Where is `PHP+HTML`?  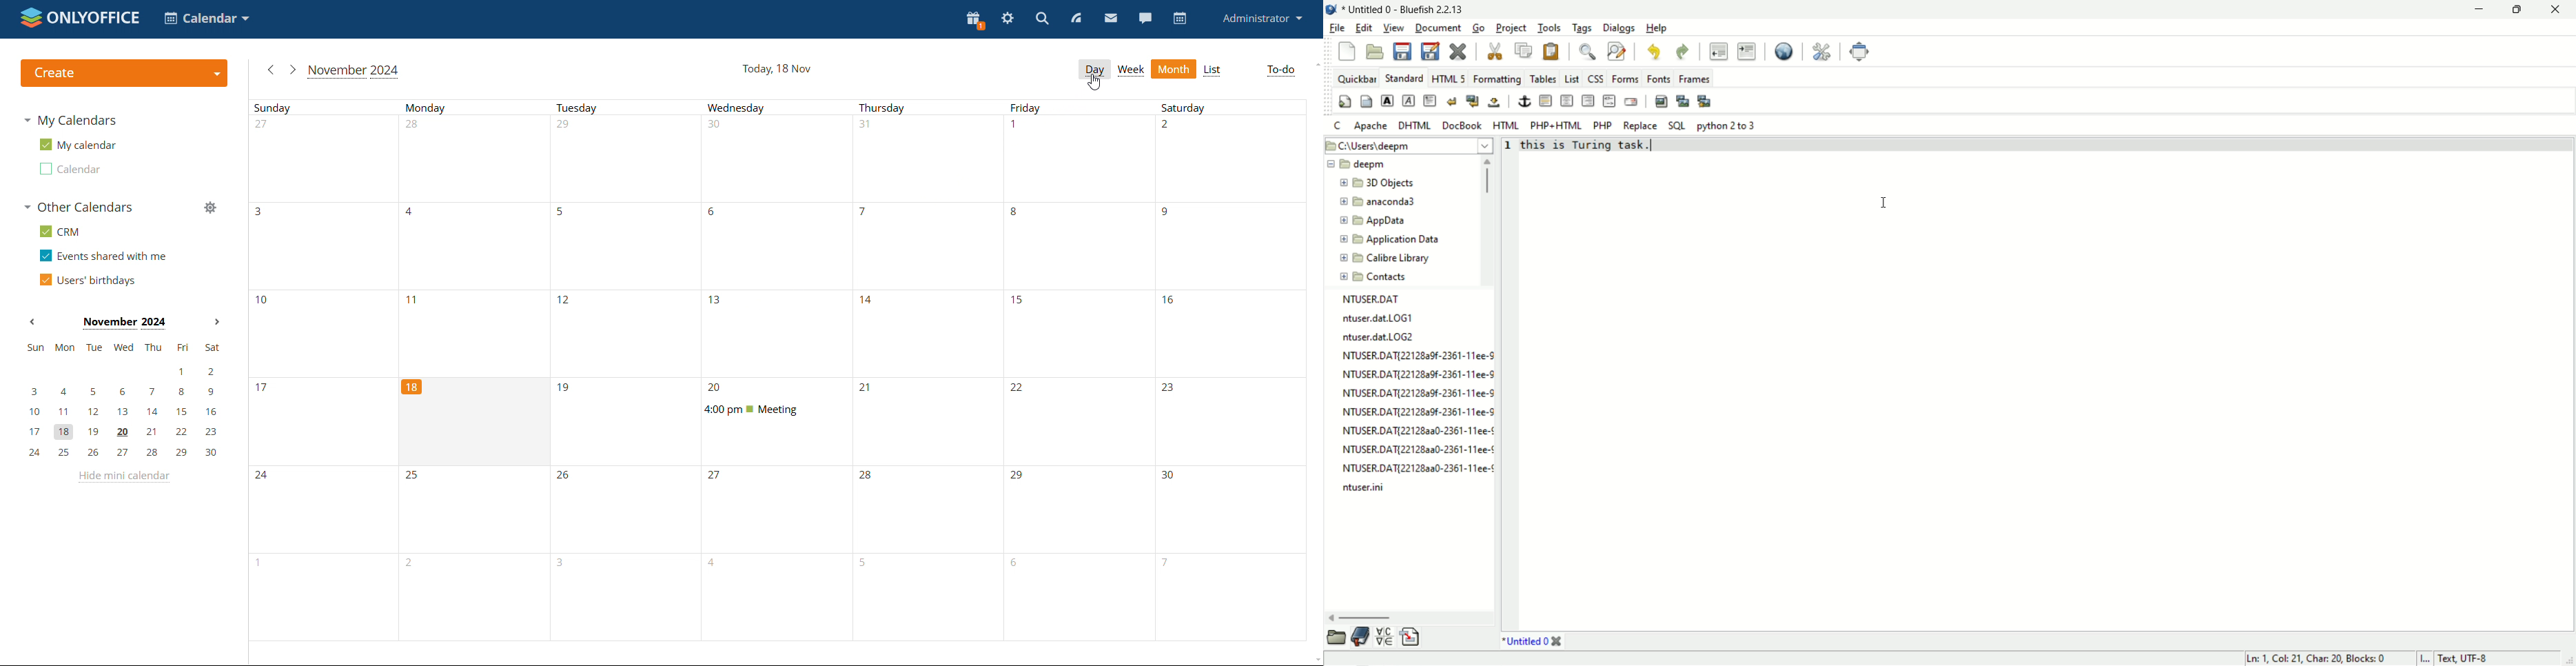
PHP+HTML is located at coordinates (1556, 126).